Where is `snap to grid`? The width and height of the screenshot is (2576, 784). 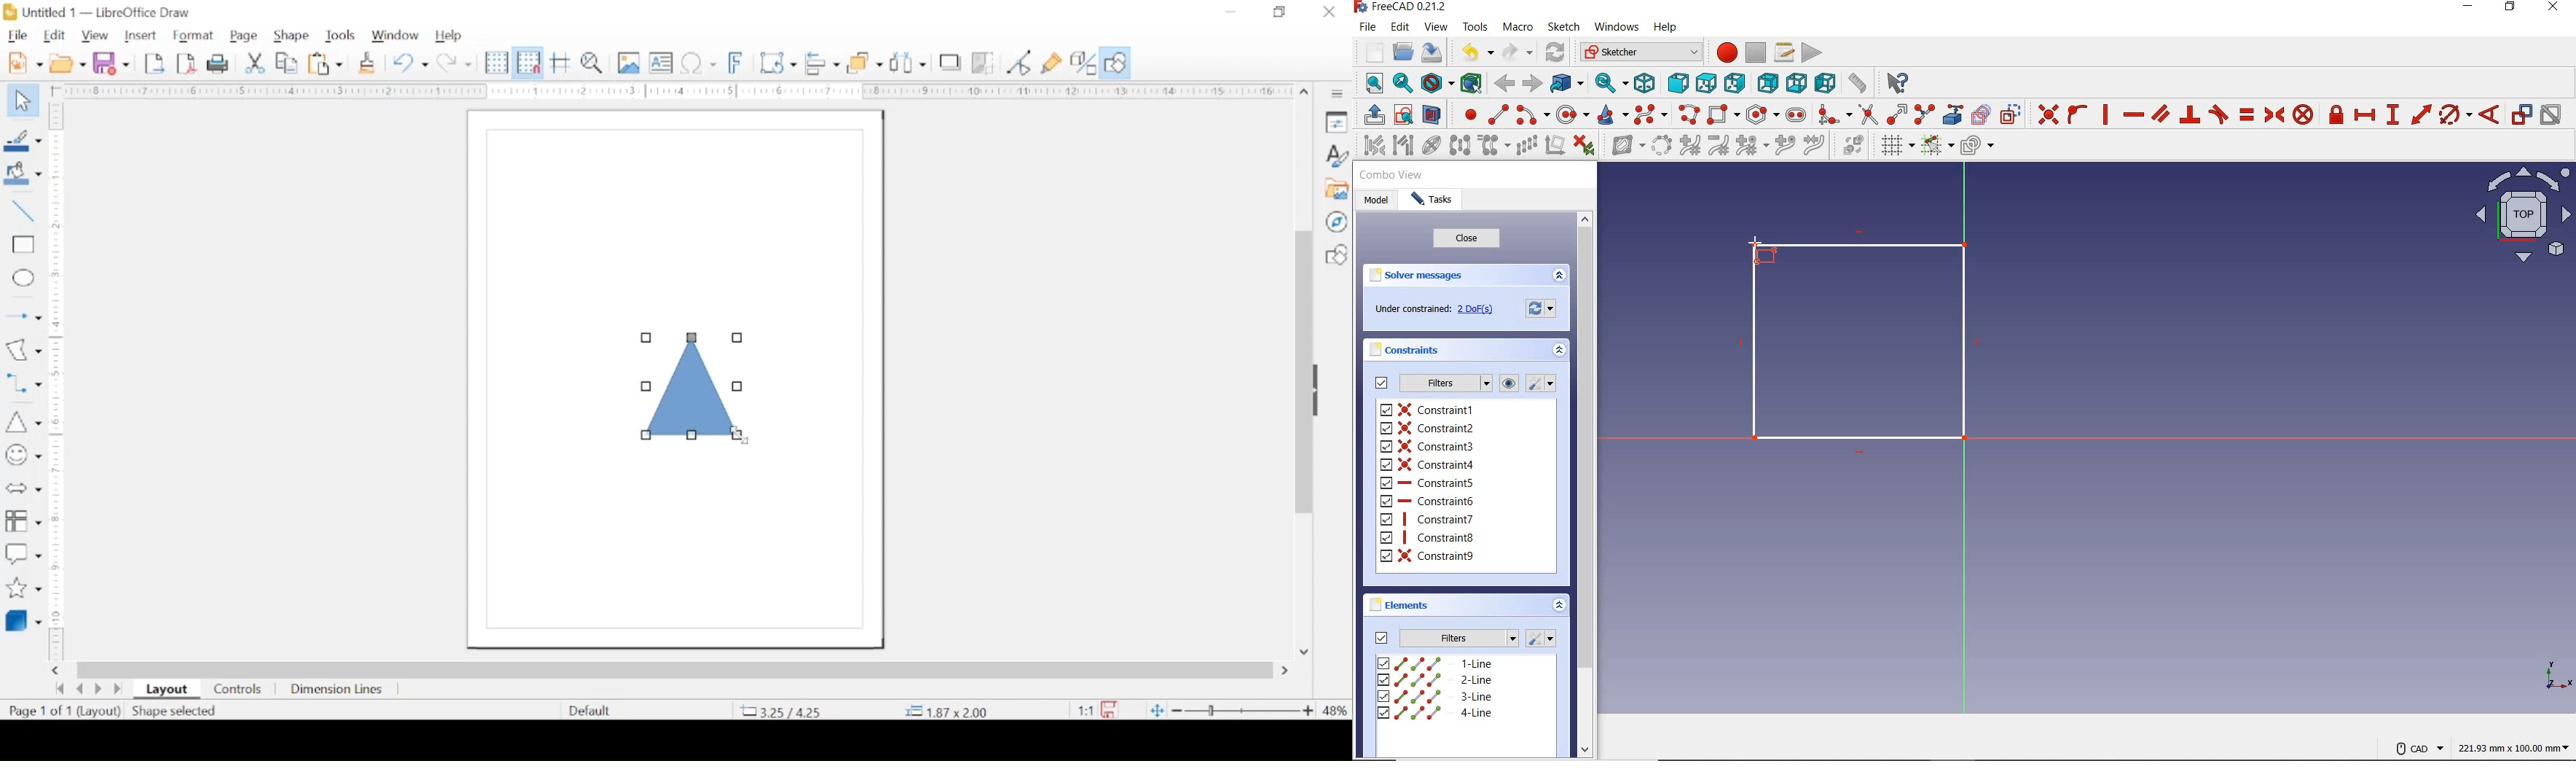
snap to grid is located at coordinates (527, 63).